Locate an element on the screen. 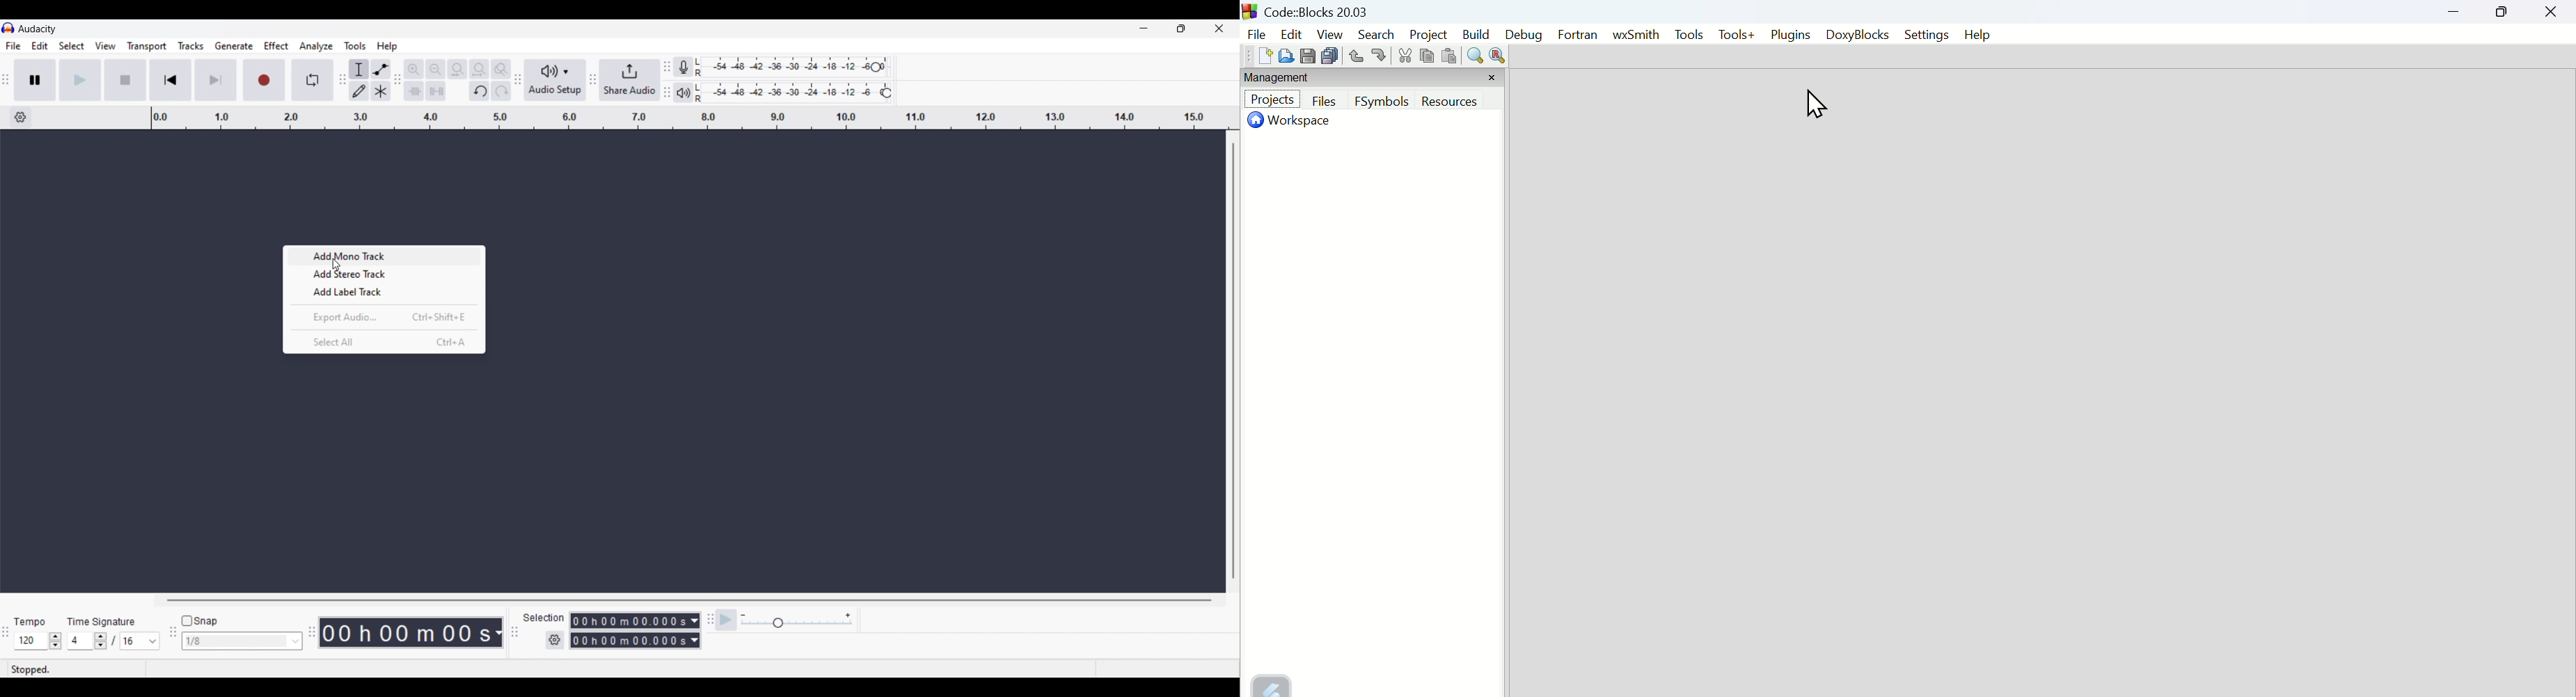  minimize is located at coordinates (2456, 11).